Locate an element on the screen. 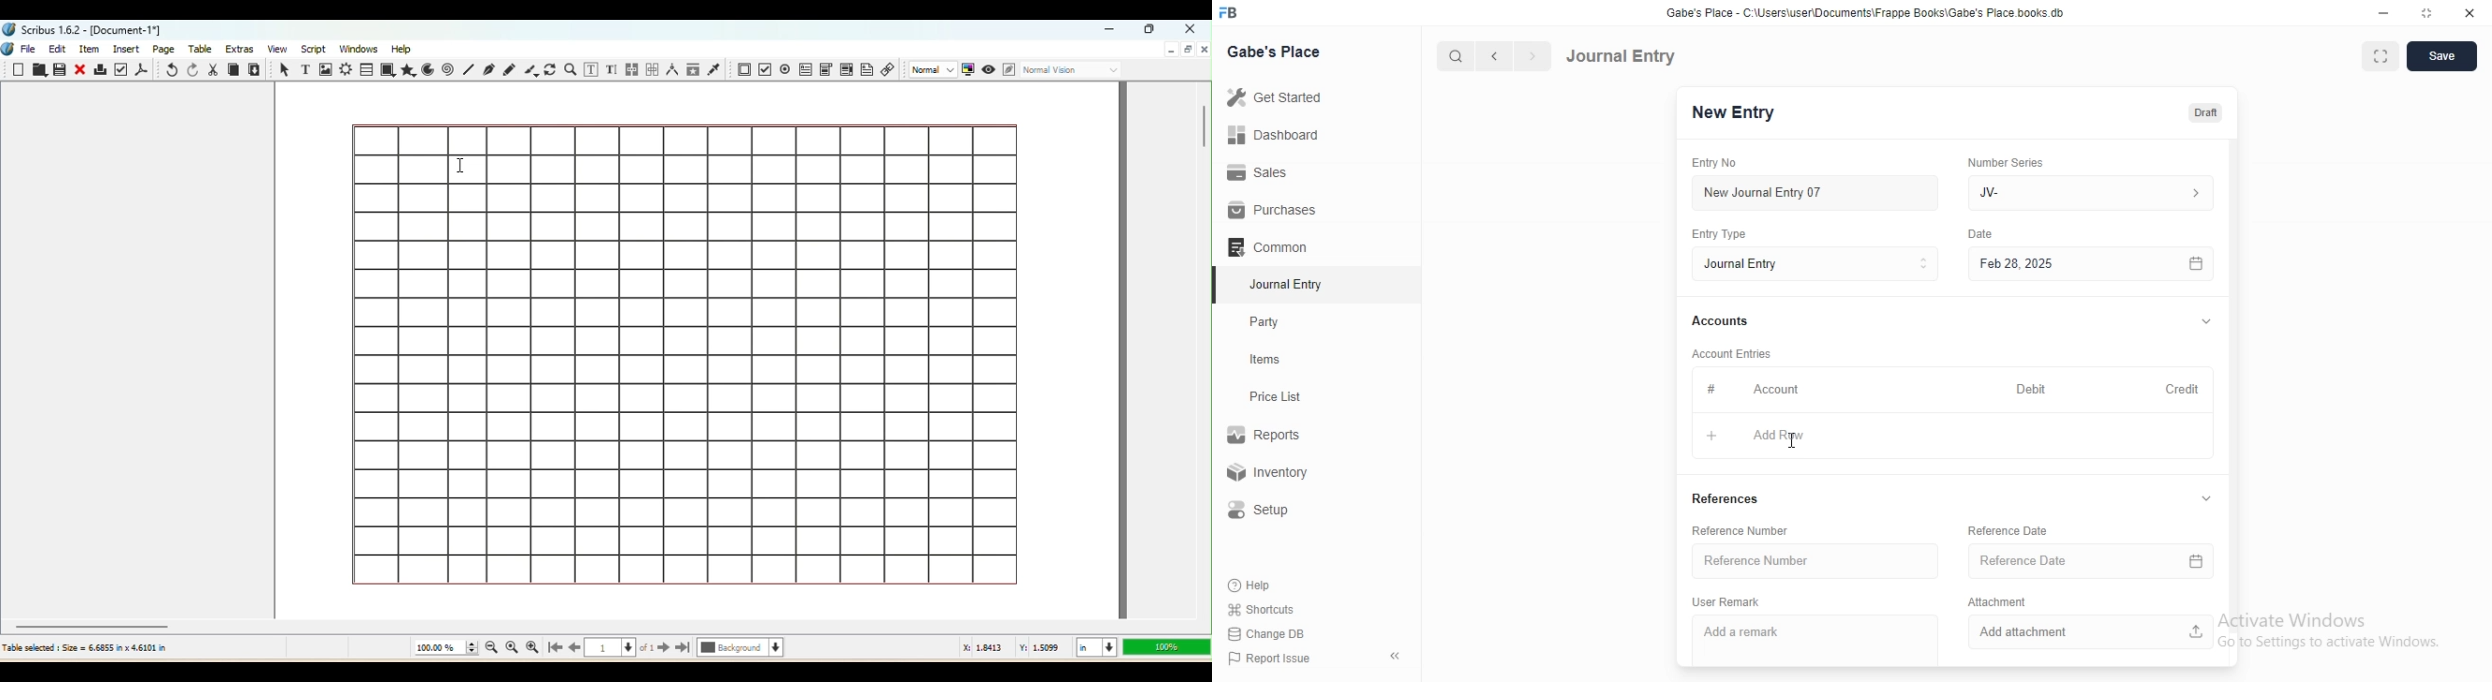 This screenshot has width=2492, height=700. Edit text with story editor is located at coordinates (613, 69).